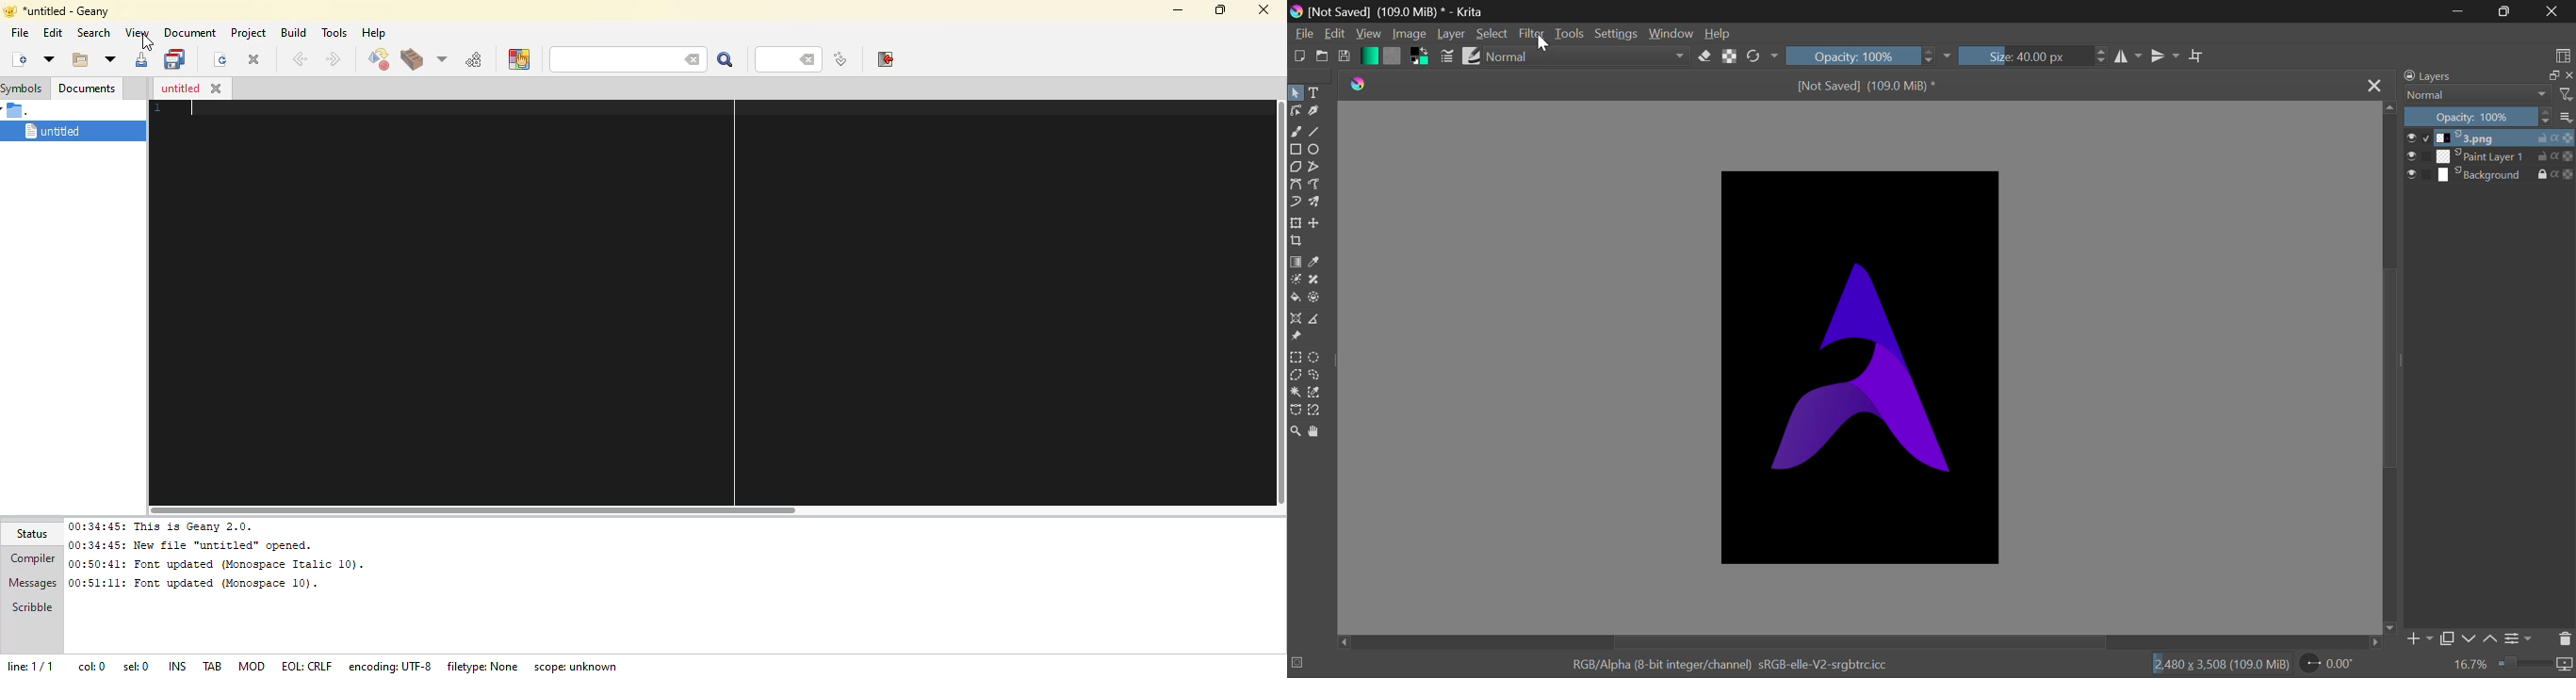 Image resolution: width=2576 pixels, height=700 pixels. Describe the element at coordinates (1295, 409) in the screenshot. I see `Bezier Curve Selection Tool` at that location.